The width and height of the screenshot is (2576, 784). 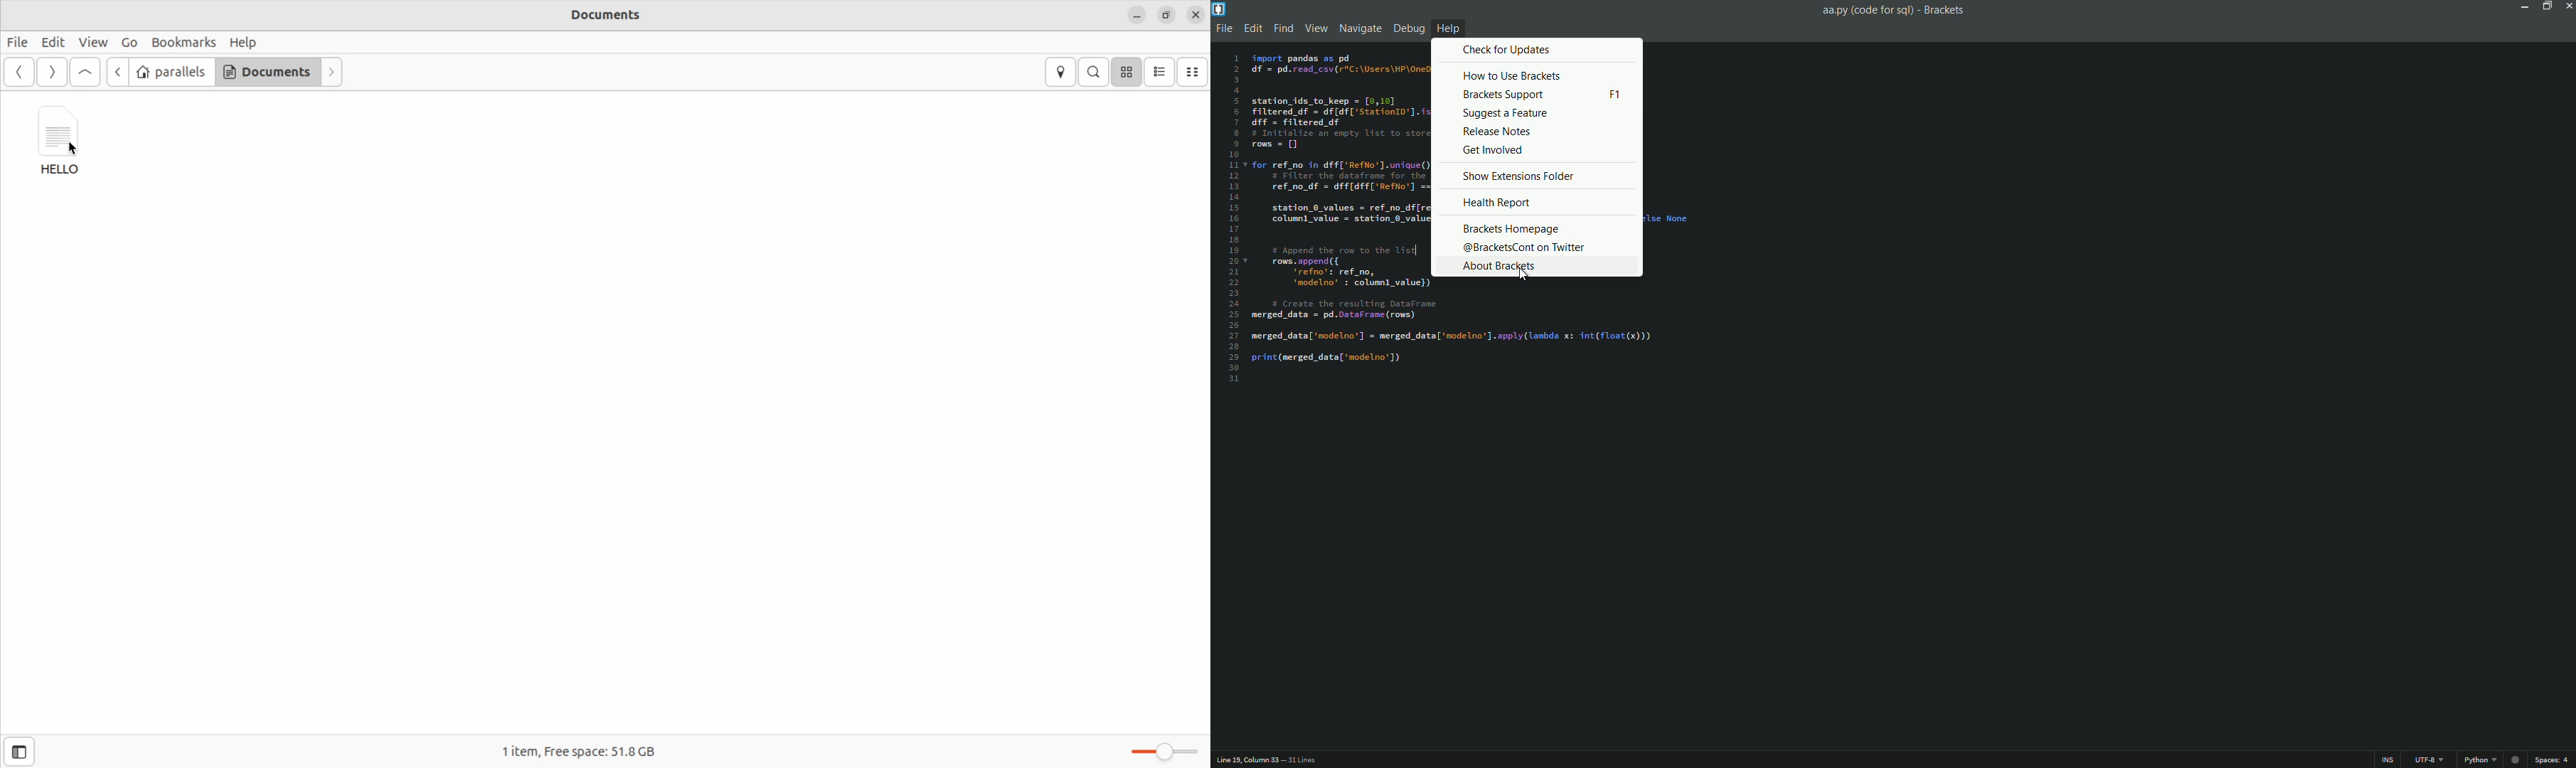 I want to click on Close, so click(x=1197, y=14).